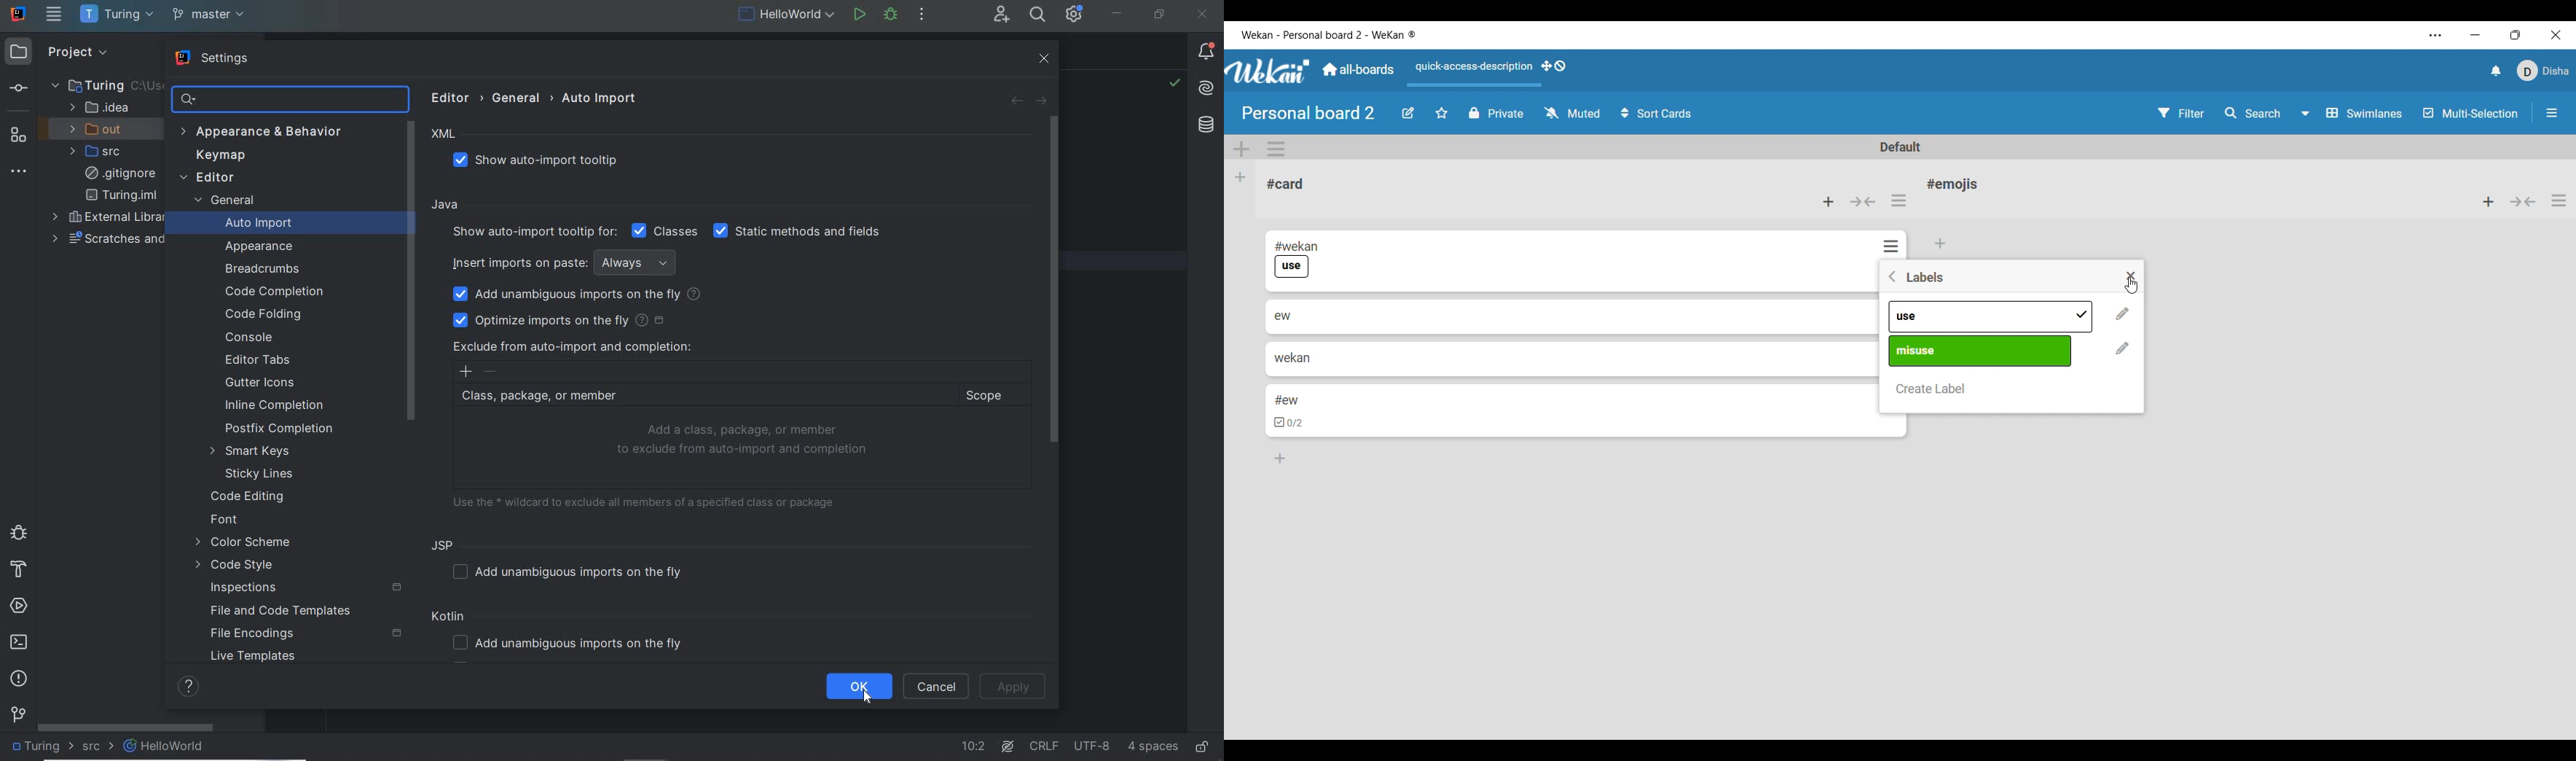  Describe the element at coordinates (276, 612) in the screenshot. I see `FILE AND CODE TEMPLATES` at that location.